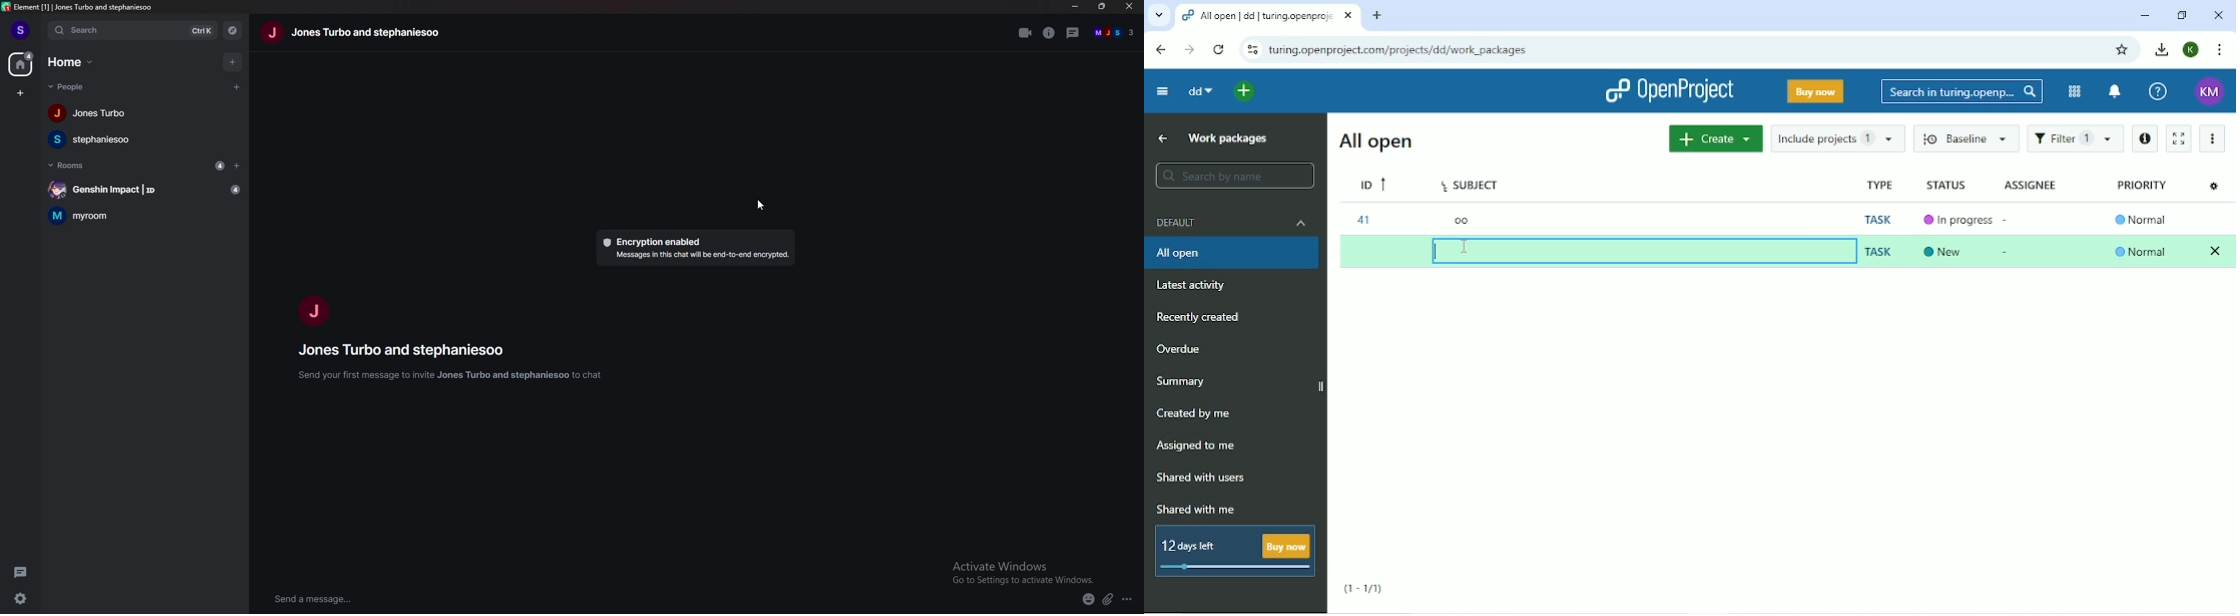  What do you see at coordinates (1232, 225) in the screenshot?
I see `Default` at bounding box center [1232, 225].